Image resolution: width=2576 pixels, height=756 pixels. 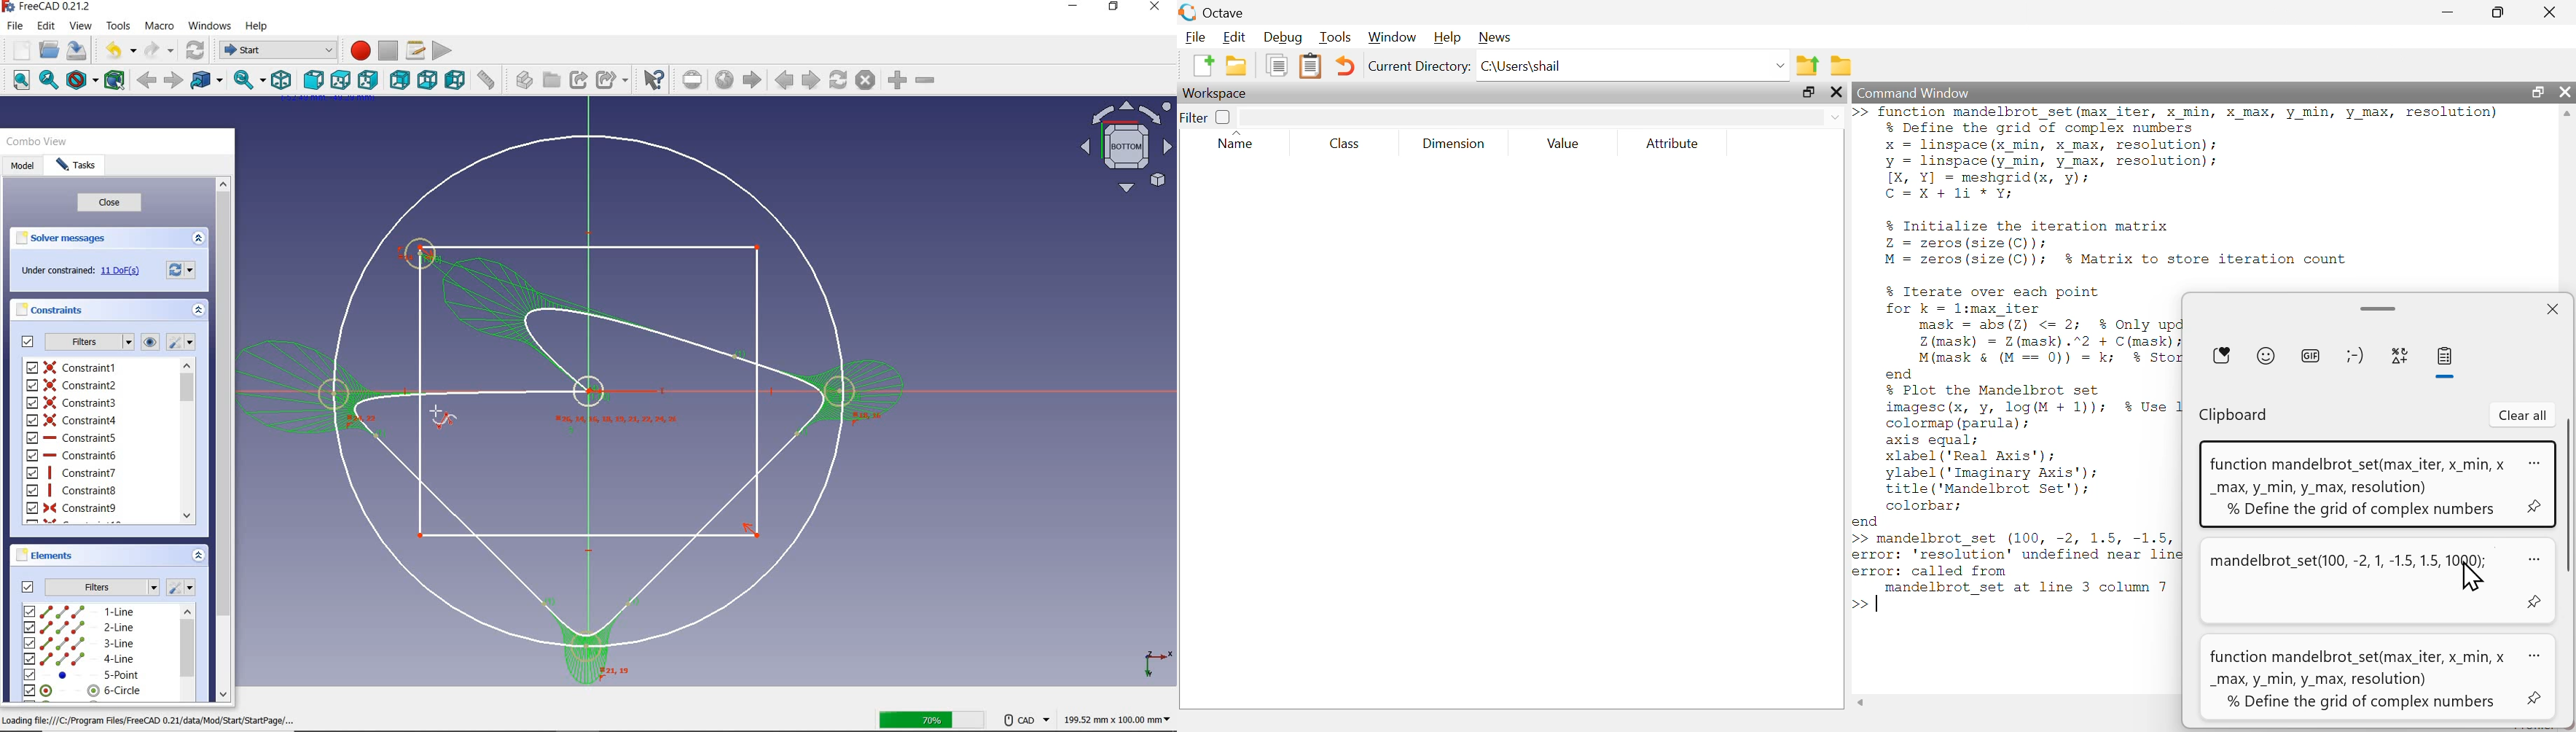 I want to click on switch between workbenches, so click(x=274, y=49).